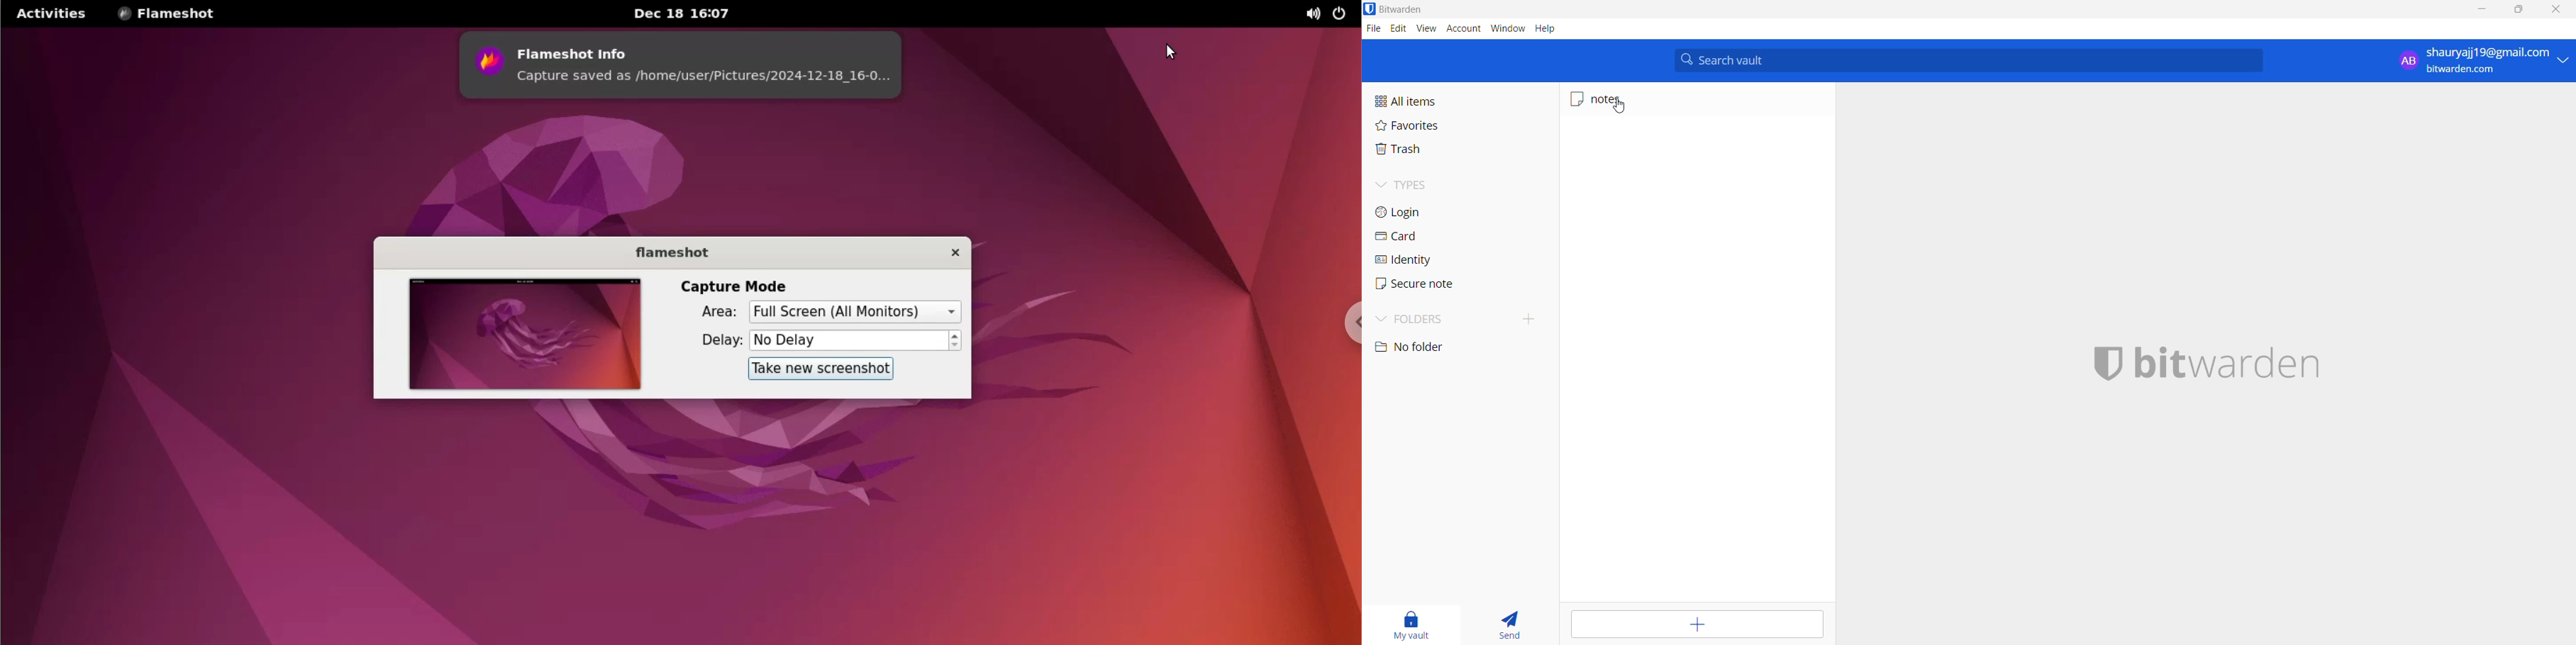 The image size is (2576, 672). What do you see at coordinates (1616, 109) in the screenshot?
I see `cursor` at bounding box center [1616, 109].